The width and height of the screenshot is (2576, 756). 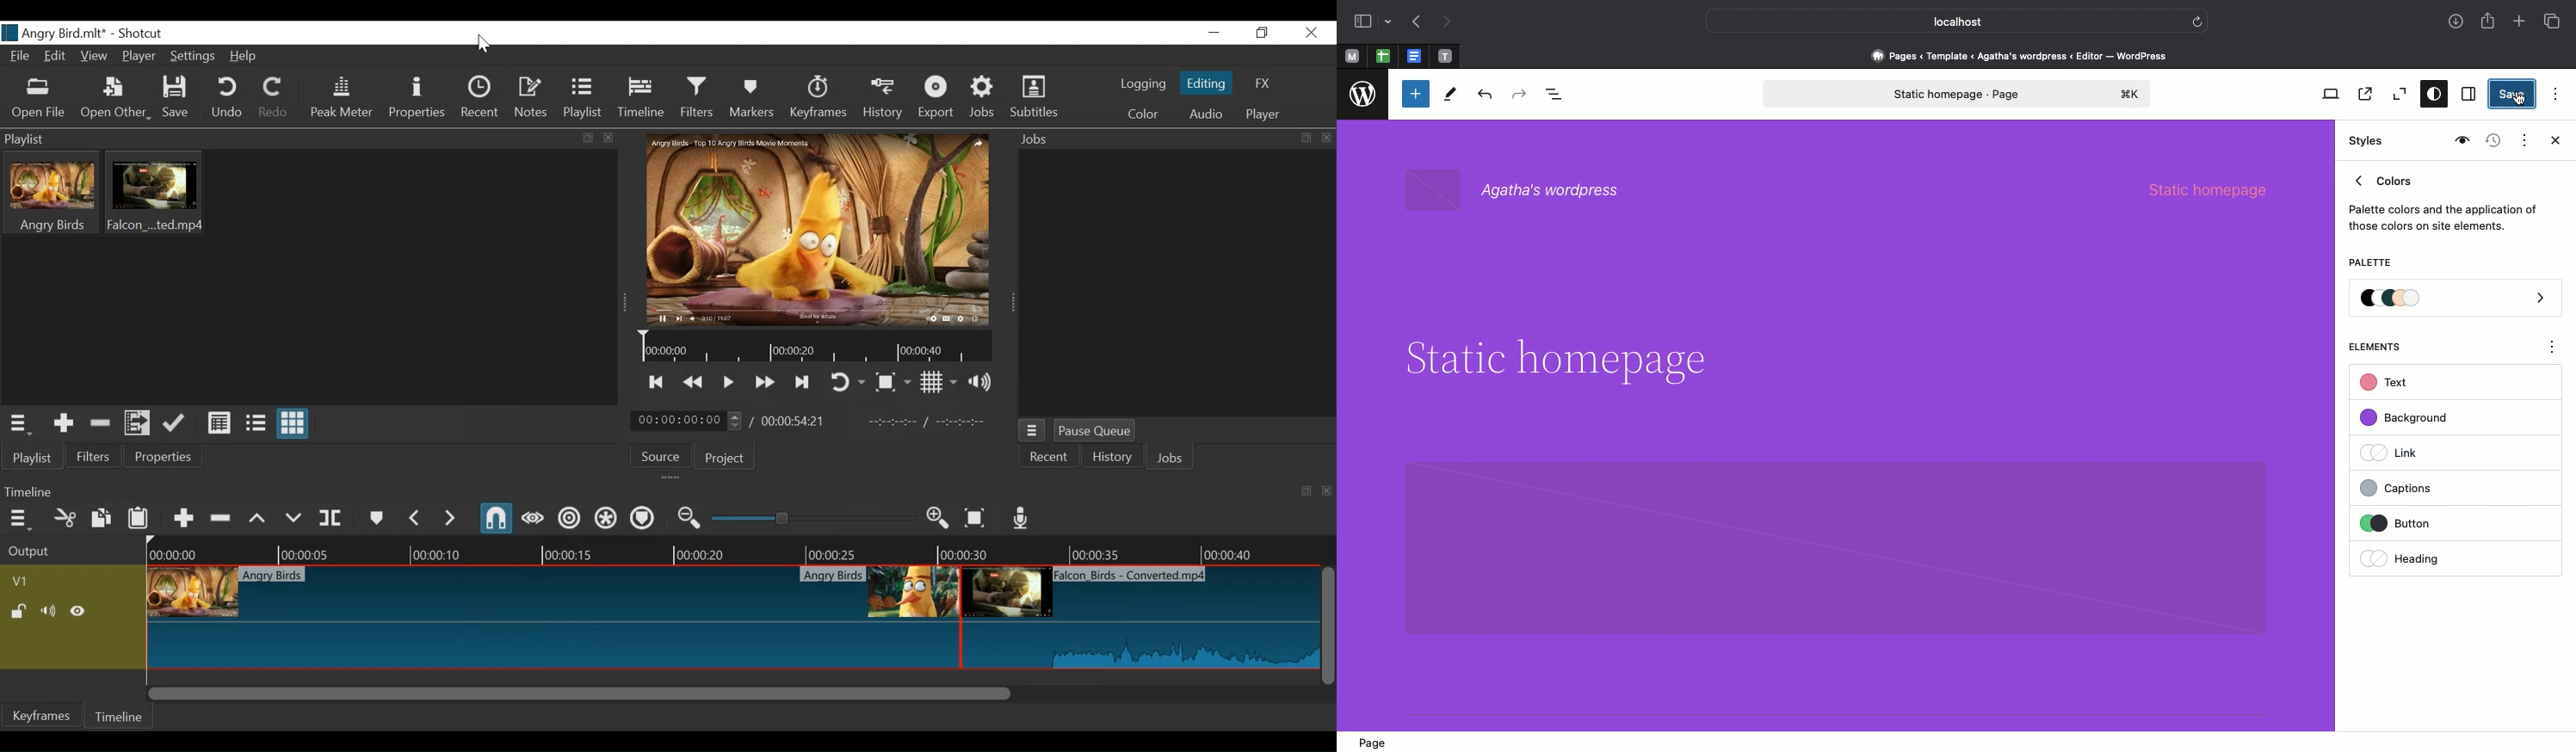 I want to click on Tools, so click(x=1451, y=98).